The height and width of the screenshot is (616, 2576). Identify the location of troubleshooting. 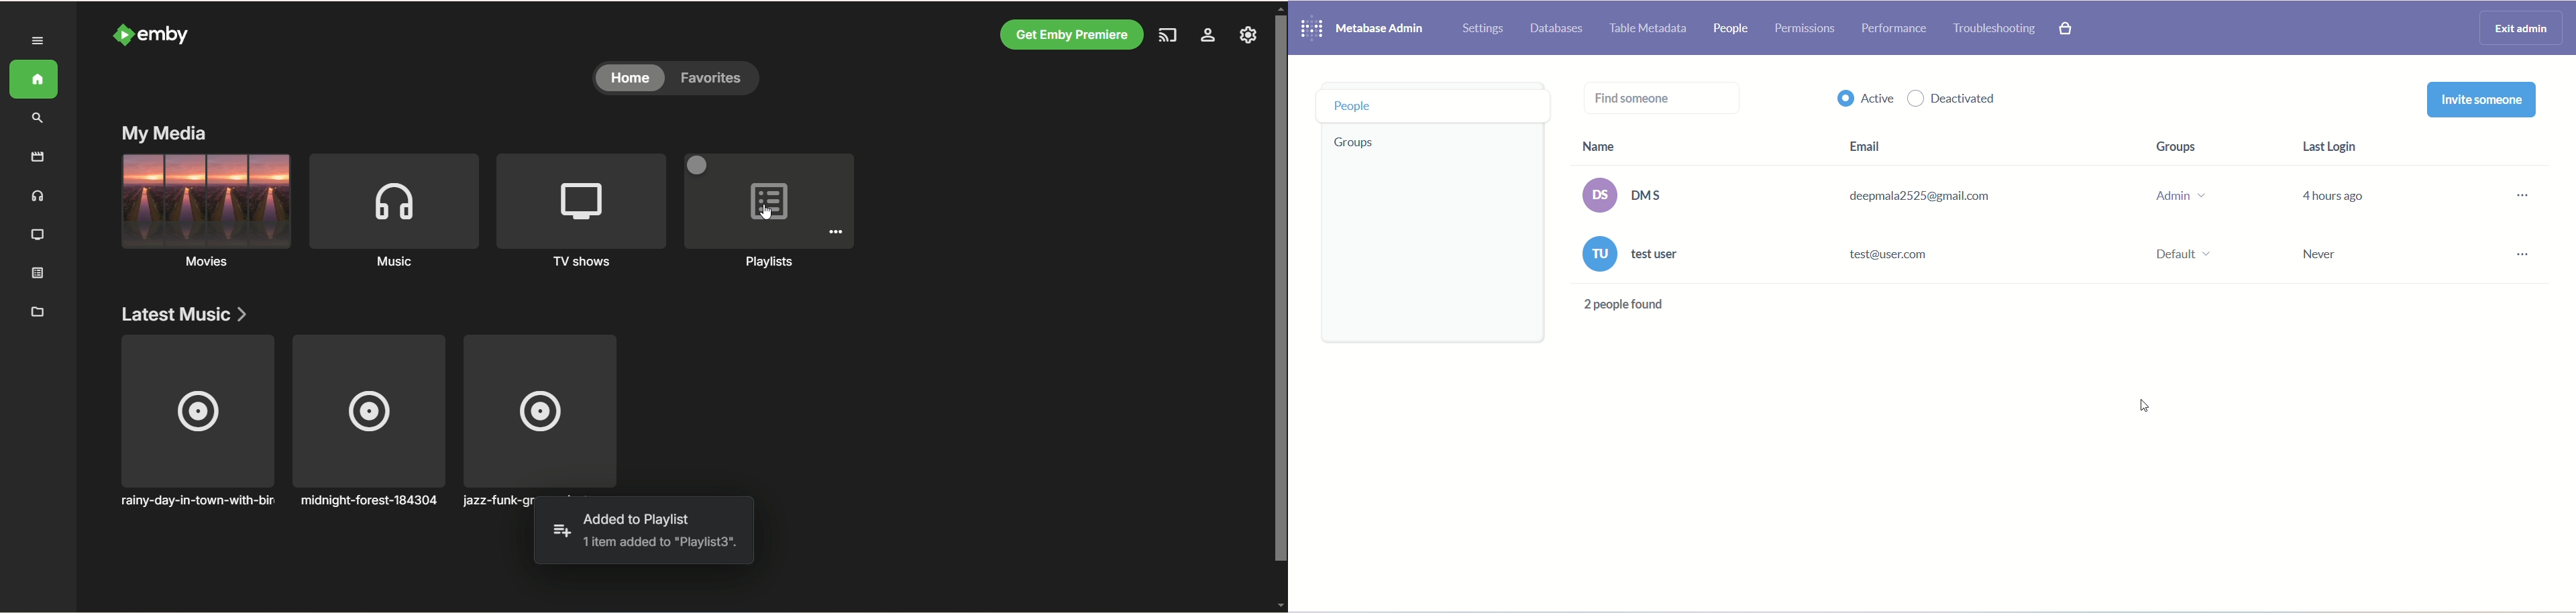
(1993, 28).